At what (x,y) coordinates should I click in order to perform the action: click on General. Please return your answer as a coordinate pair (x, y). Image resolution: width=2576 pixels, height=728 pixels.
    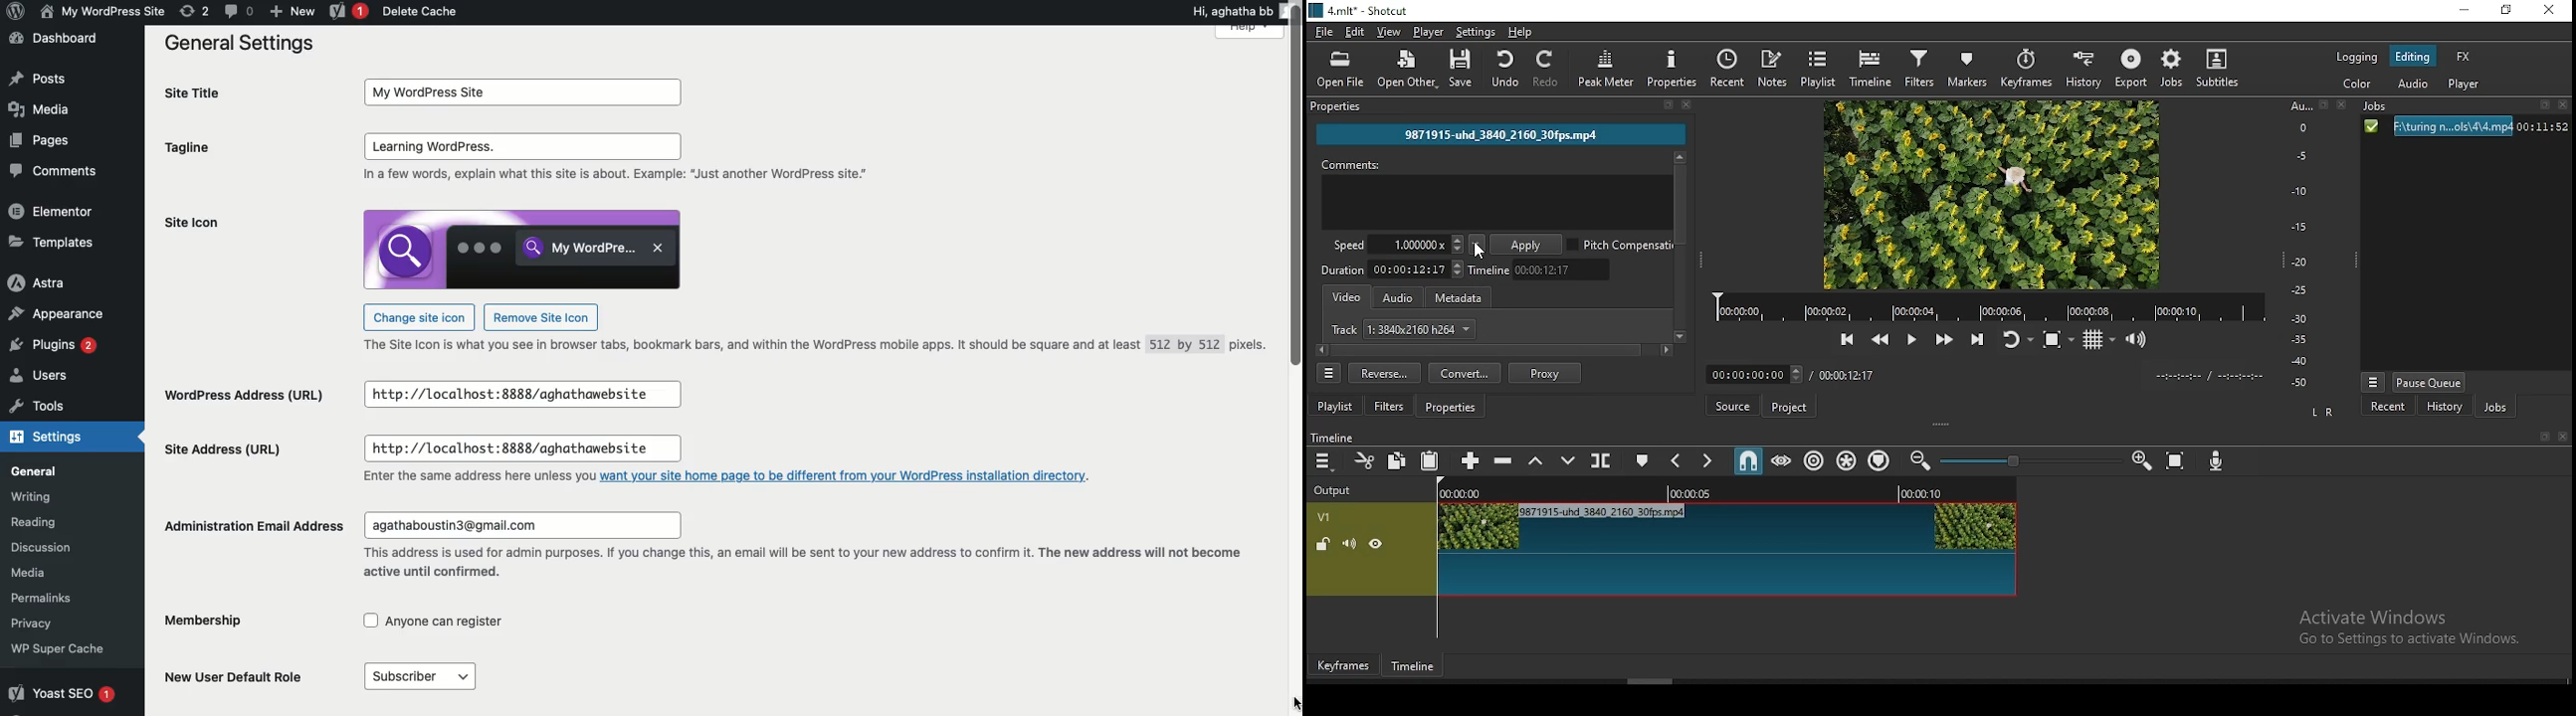
    Looking at the image, I should click on (58, 470).